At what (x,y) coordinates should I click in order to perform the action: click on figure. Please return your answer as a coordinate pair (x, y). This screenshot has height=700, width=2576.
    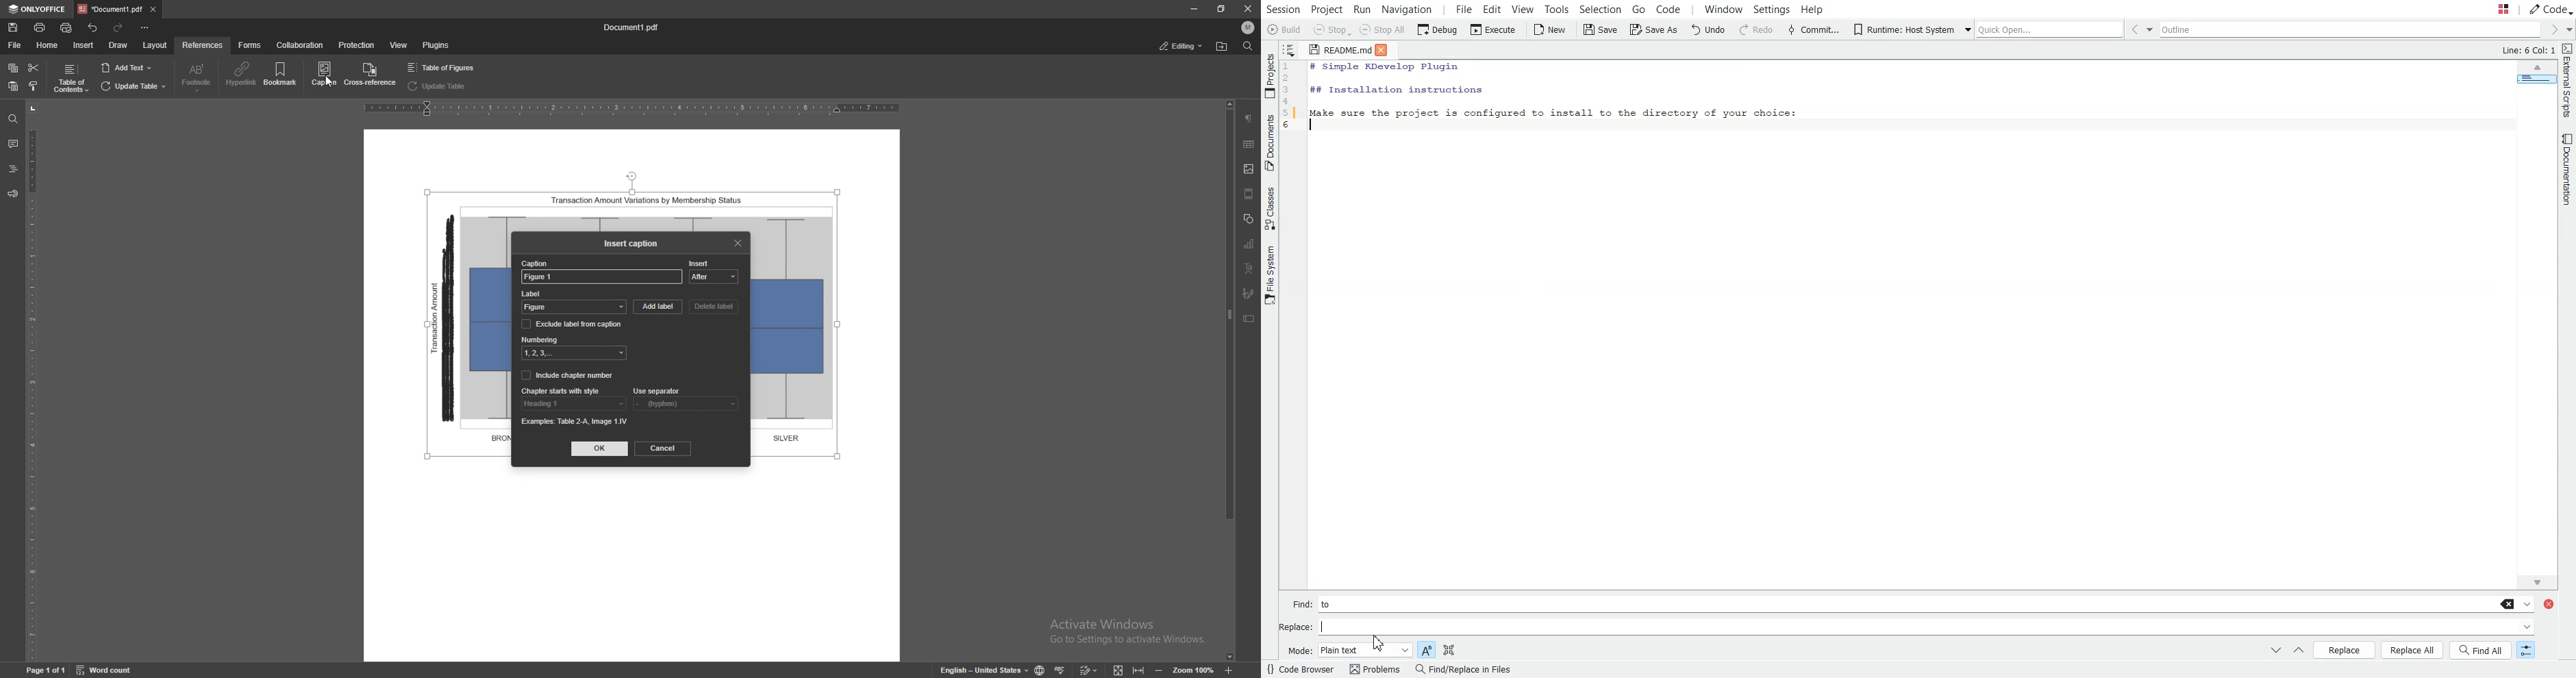
    Looking at the image, I should click on (574, 308).